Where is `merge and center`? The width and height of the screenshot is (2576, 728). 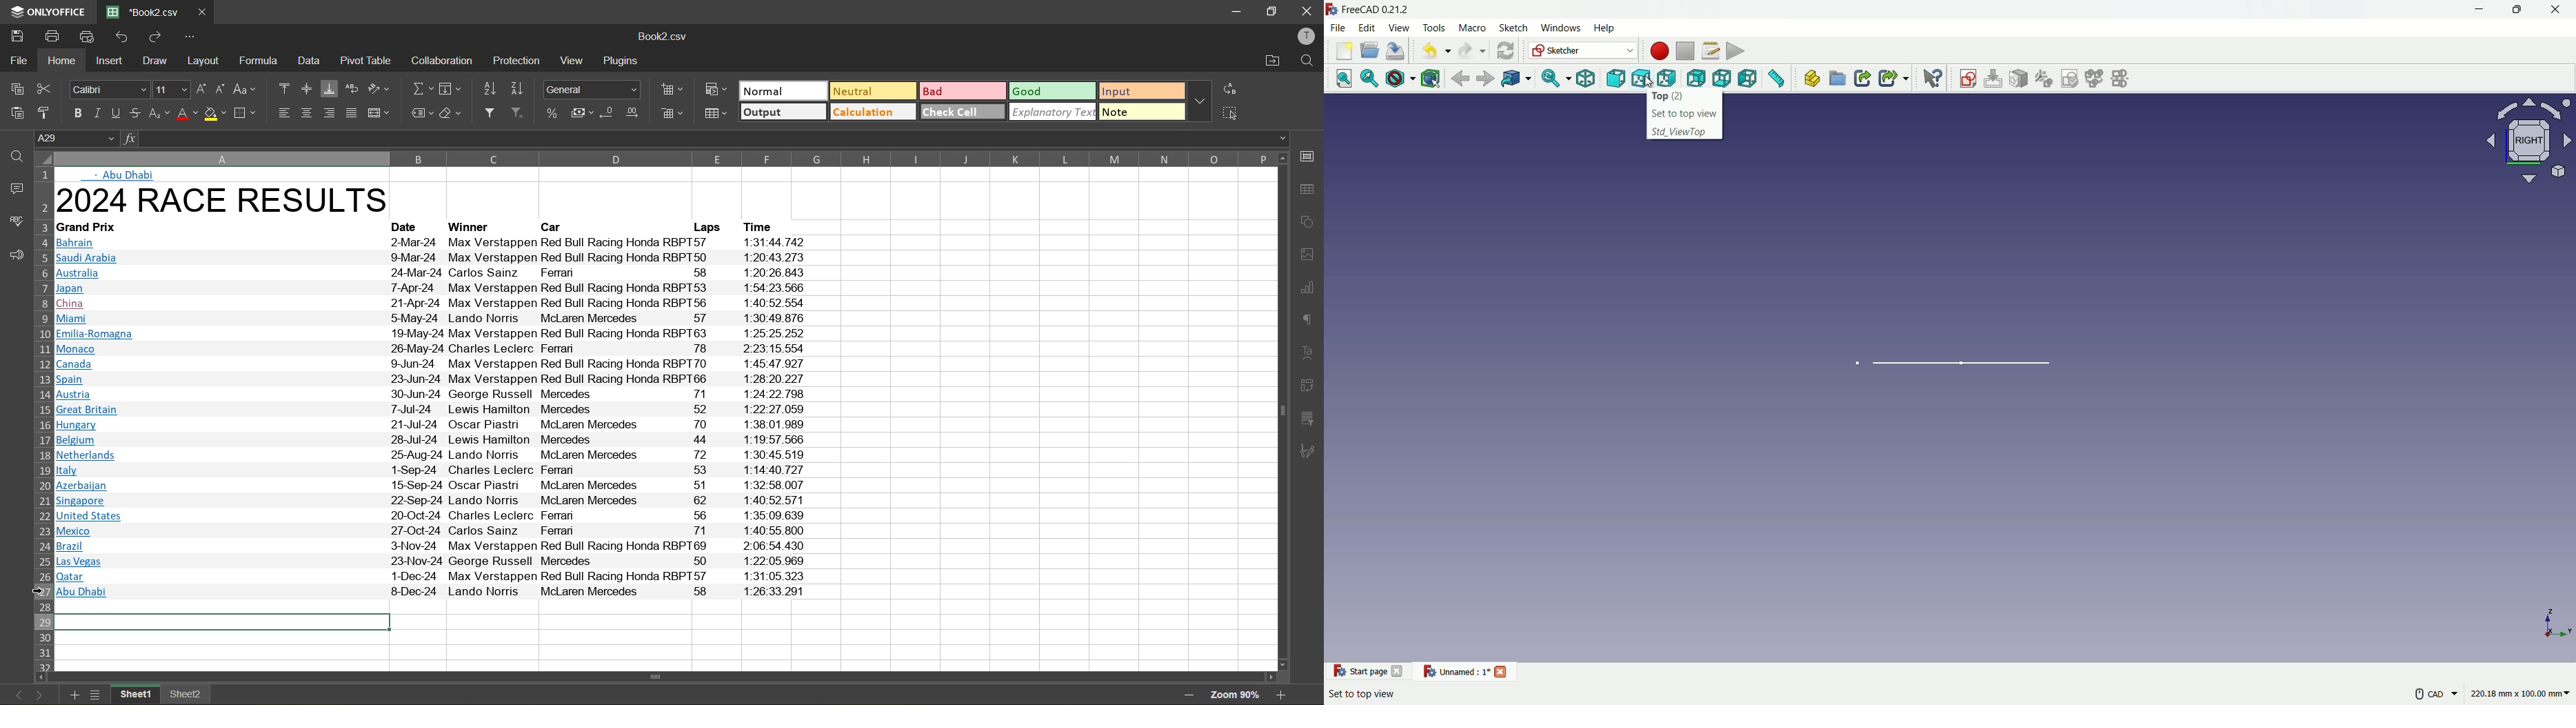
merge and center is located at coordinates (381, 113).